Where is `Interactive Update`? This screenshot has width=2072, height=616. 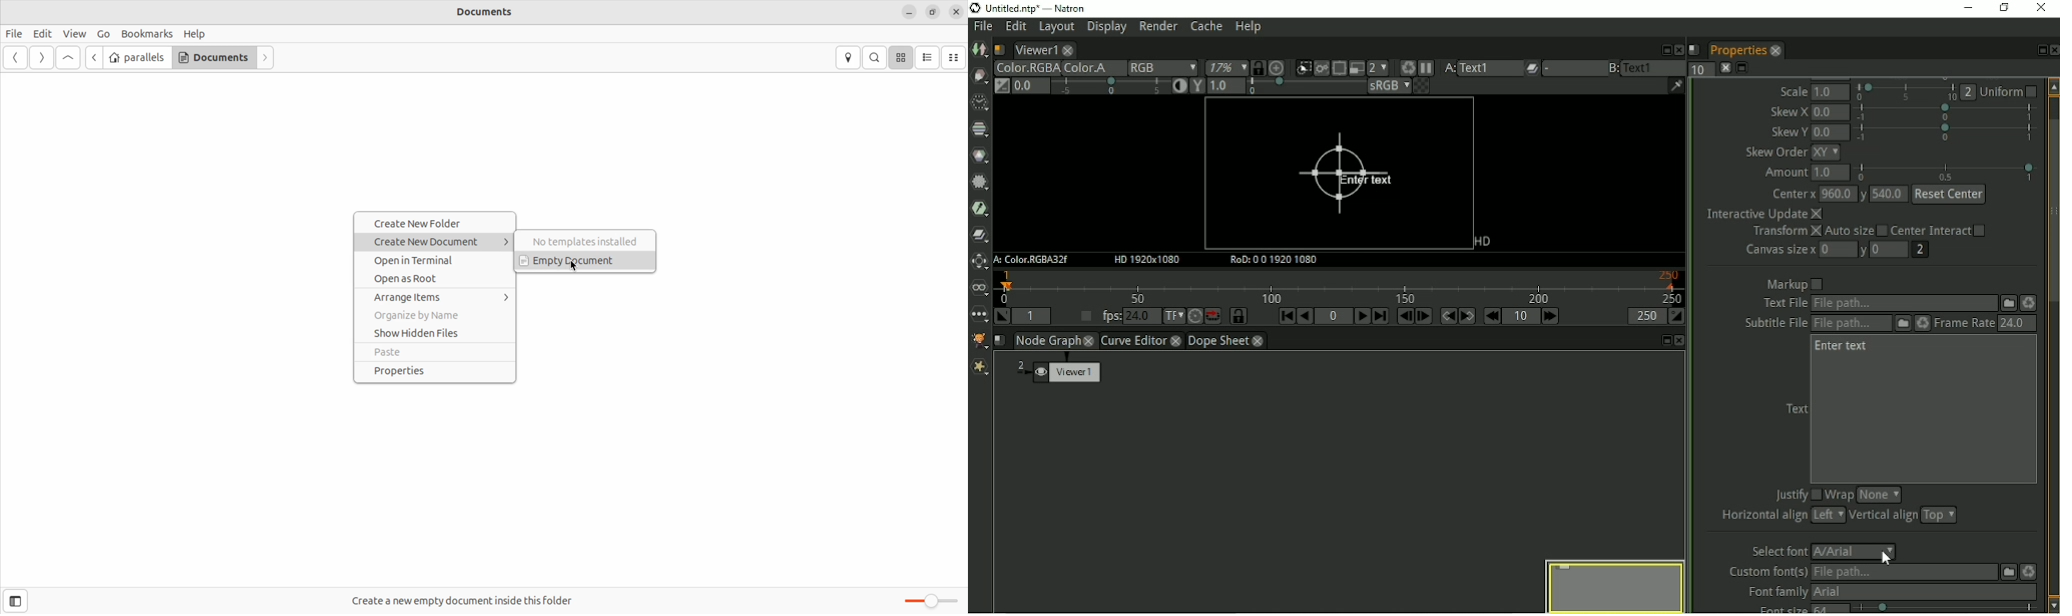
Interactive Update is located at coordinates (1762, 215).